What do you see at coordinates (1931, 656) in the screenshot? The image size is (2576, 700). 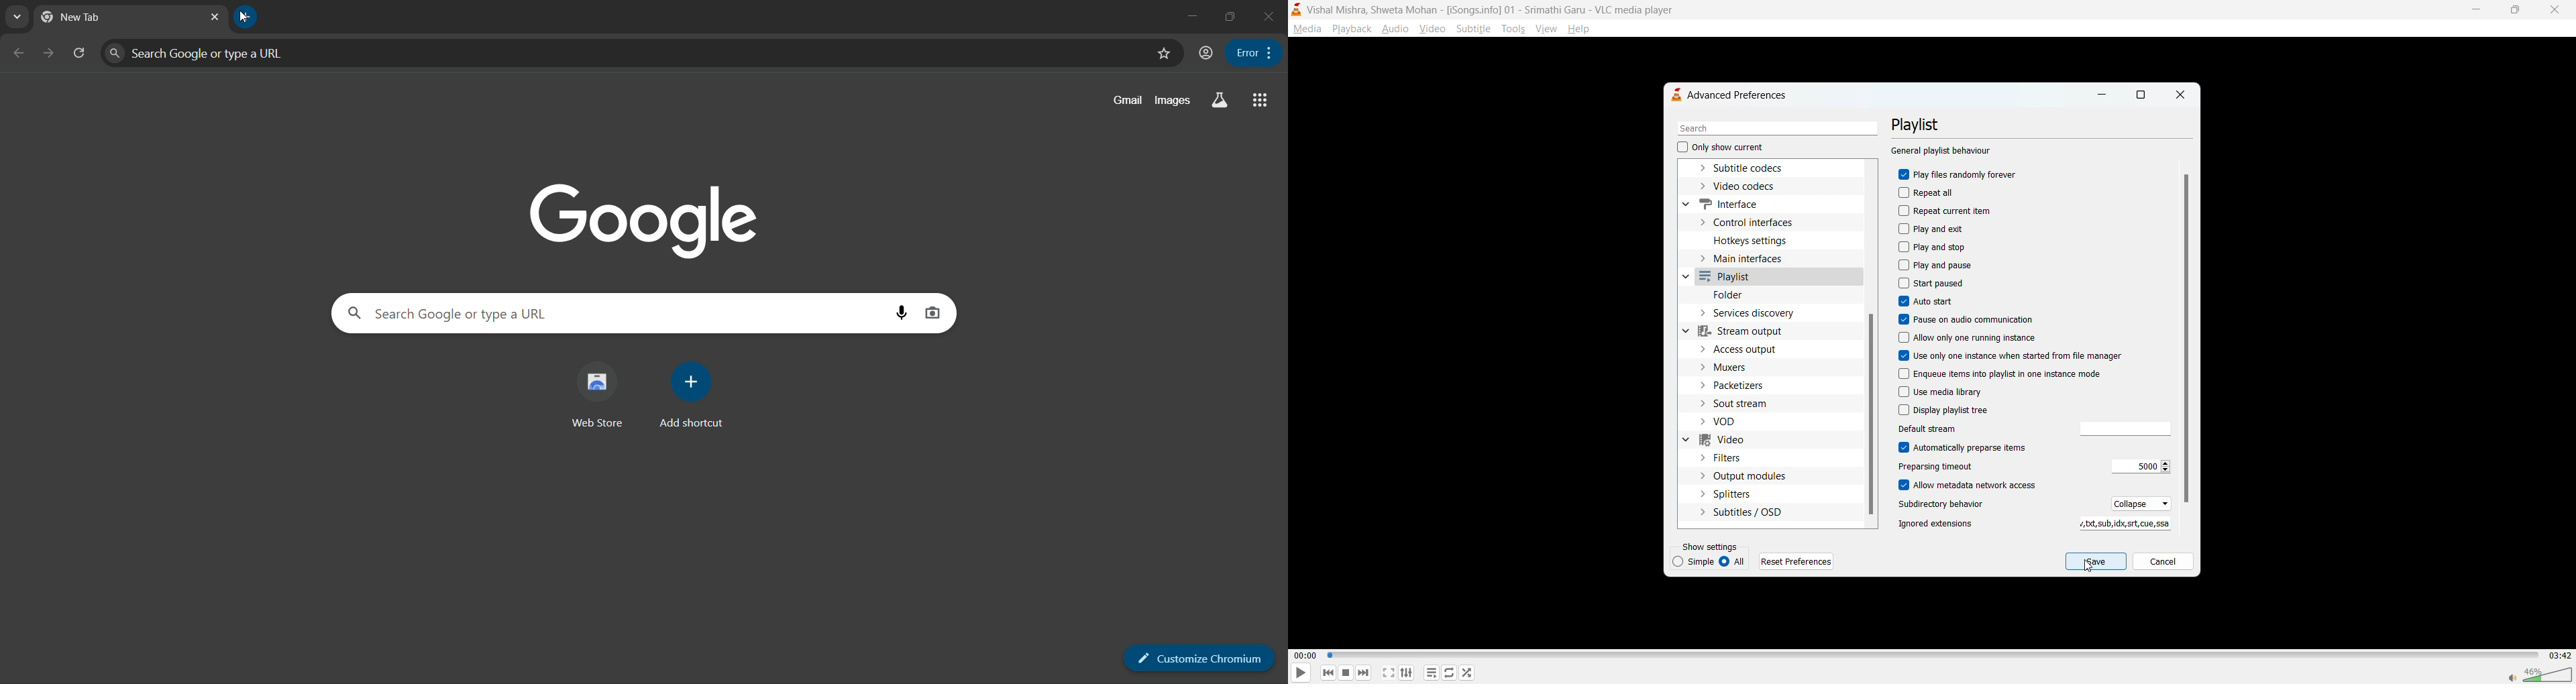 I see `track slider` at bounding box center [1931, 656].